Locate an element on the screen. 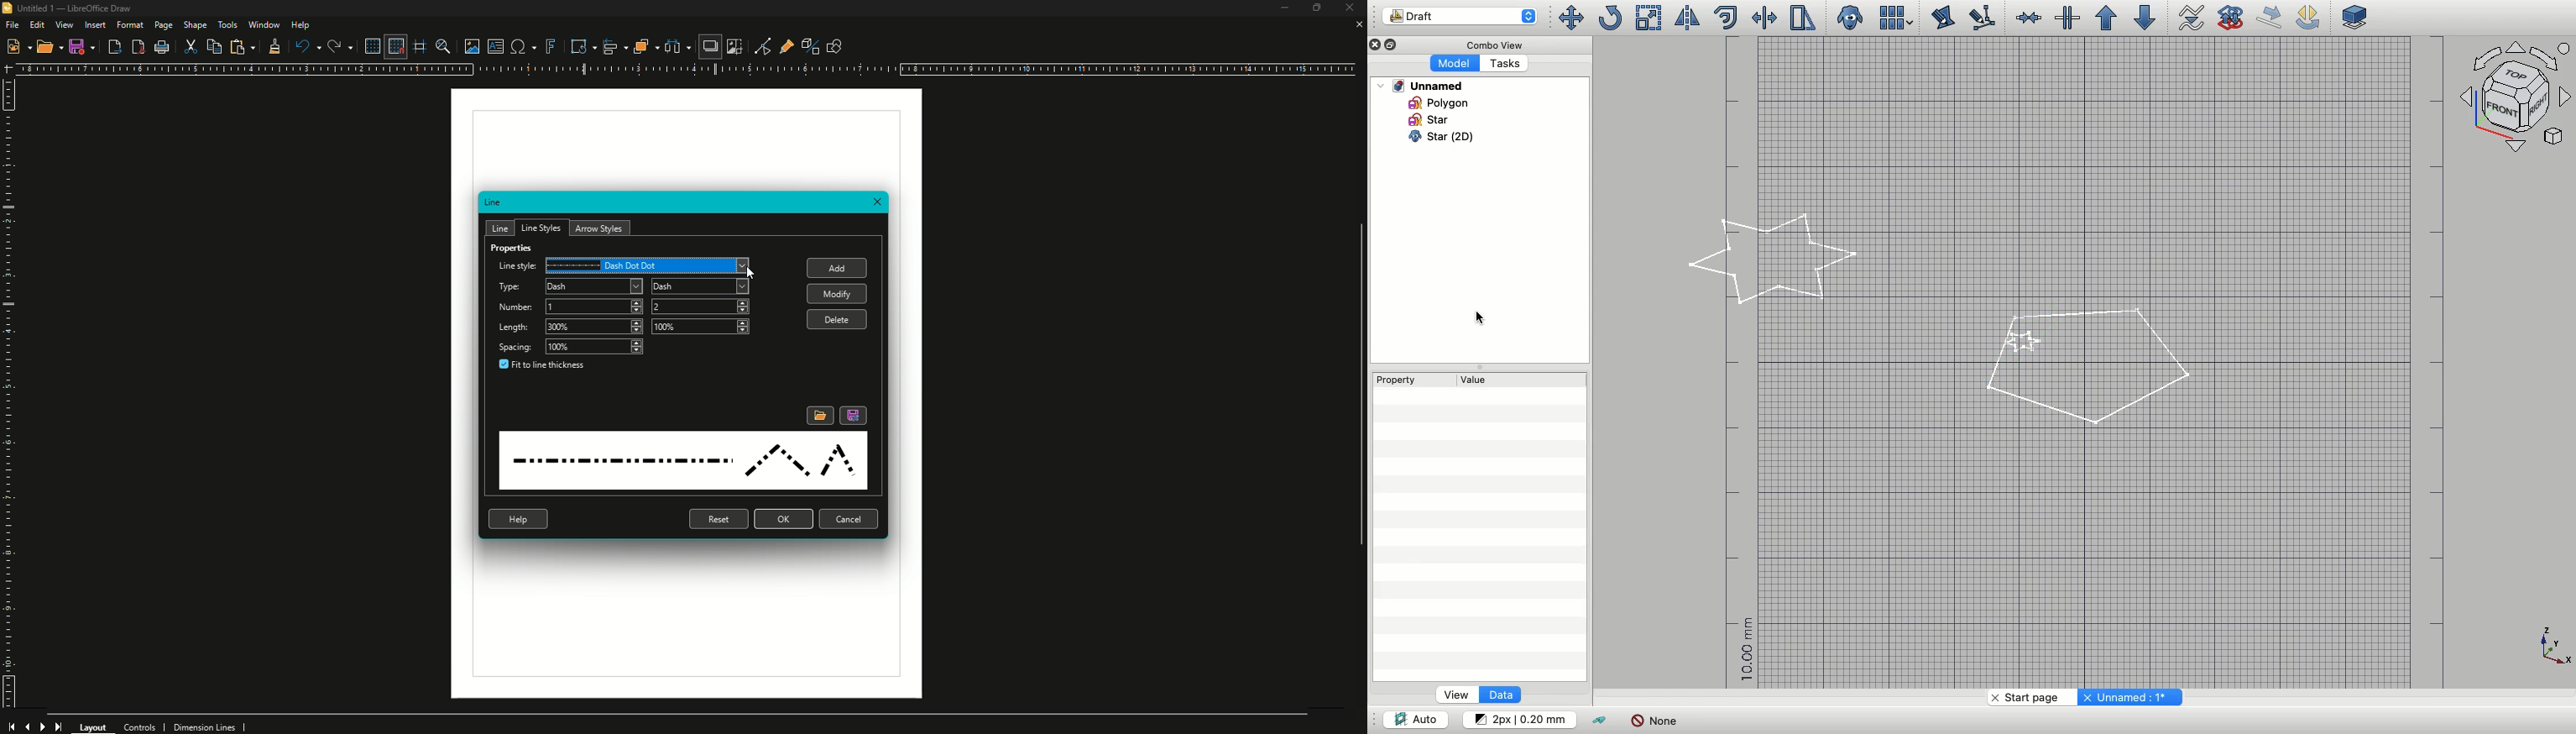  Delete is located at coordinates (839, 320).